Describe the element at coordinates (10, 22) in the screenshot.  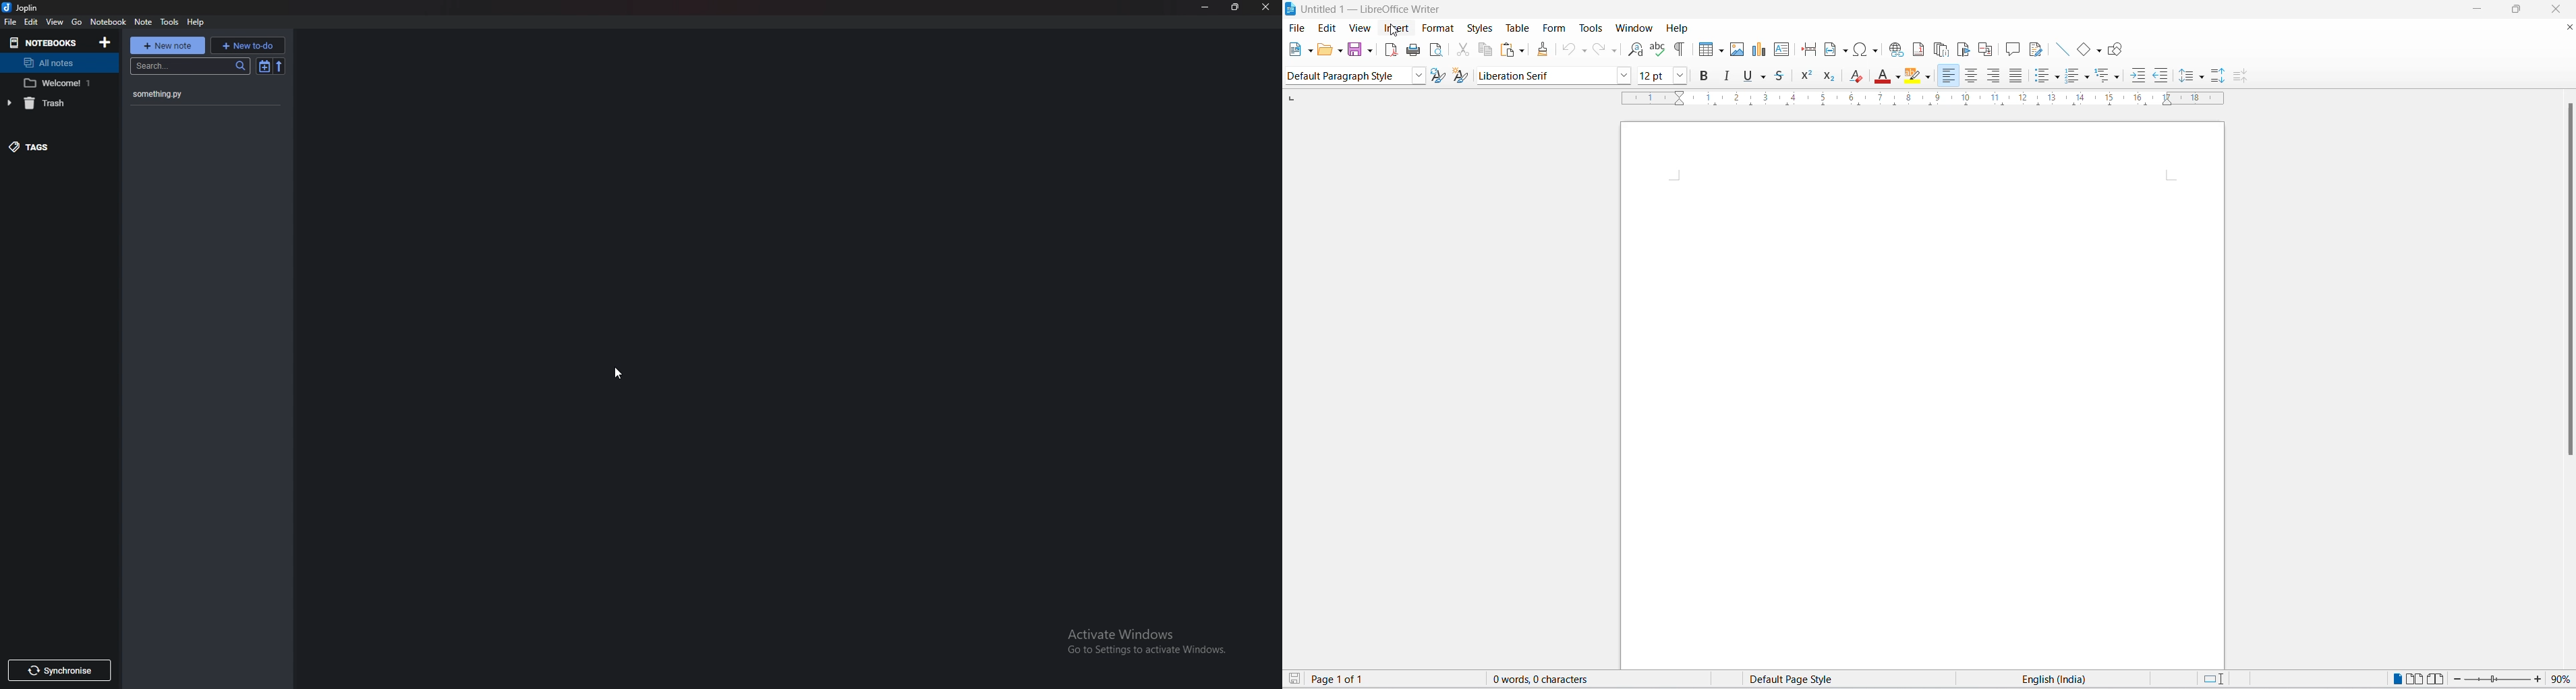
I see `file` at that location.